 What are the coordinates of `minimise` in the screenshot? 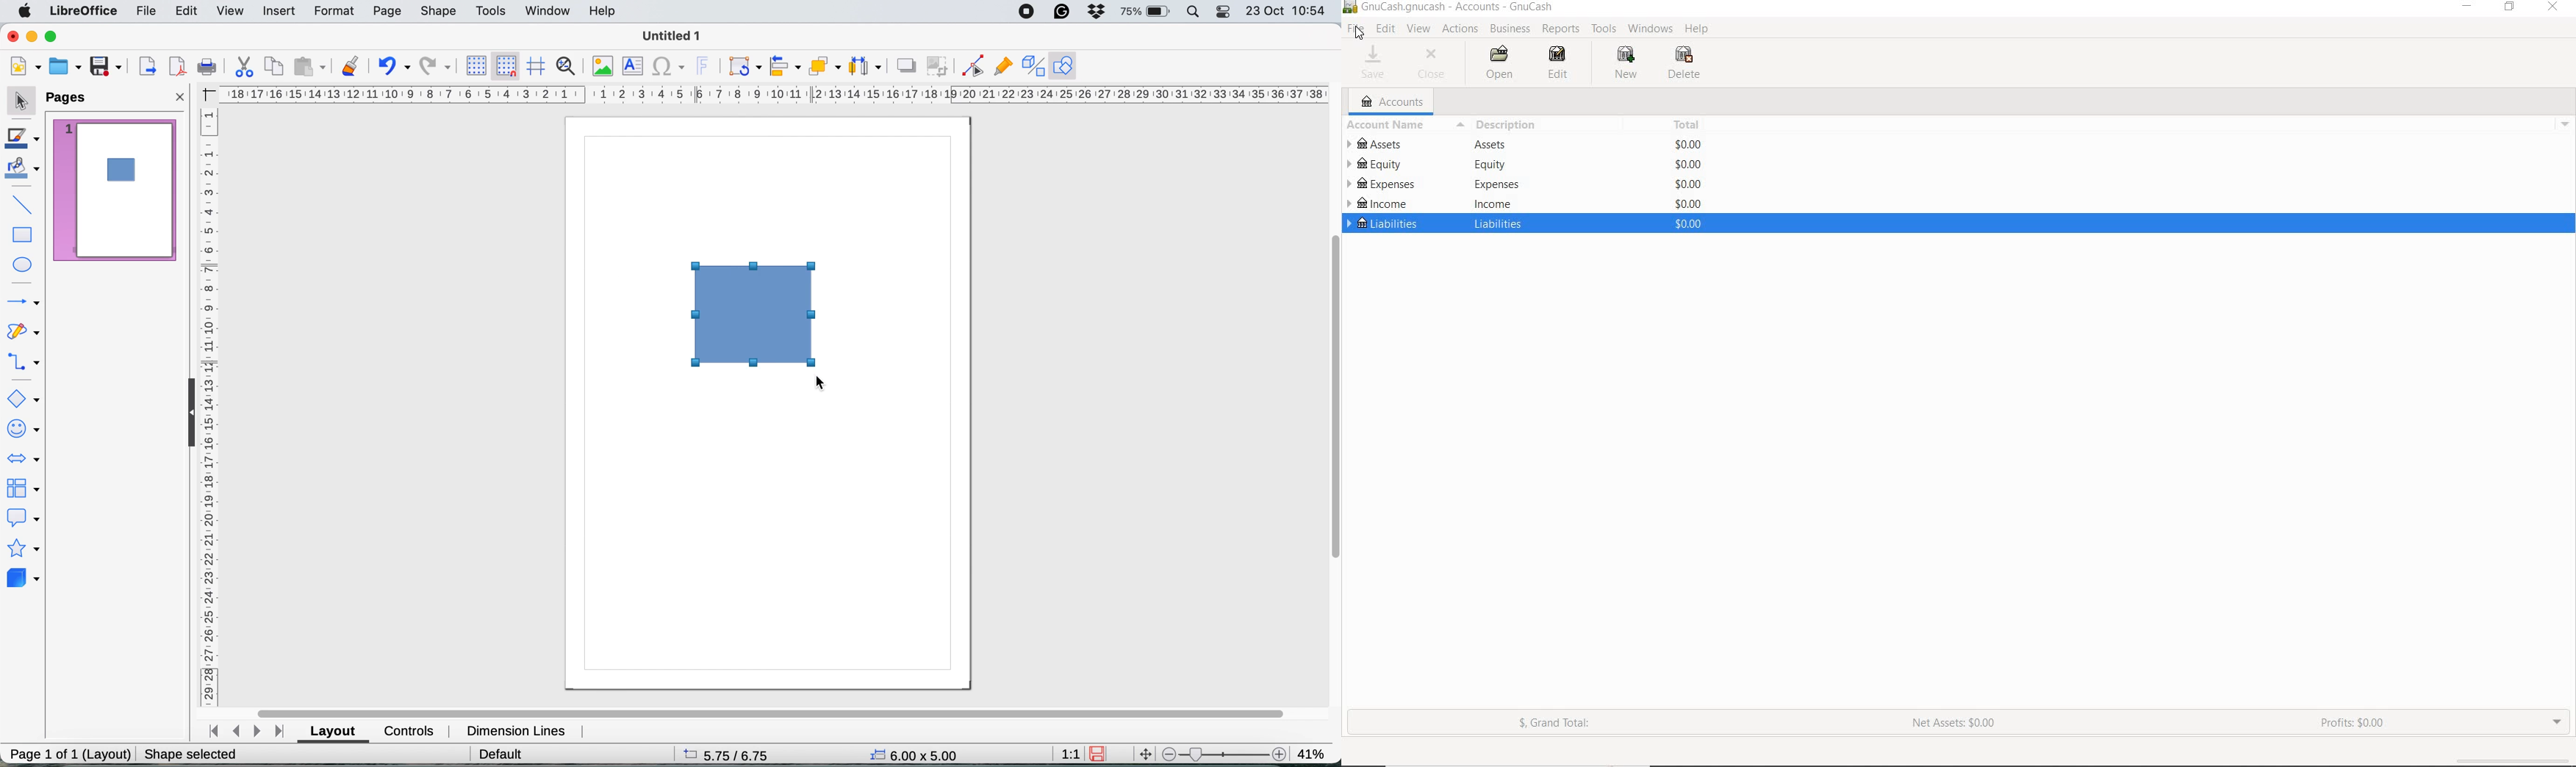 It's located at (31, 35).